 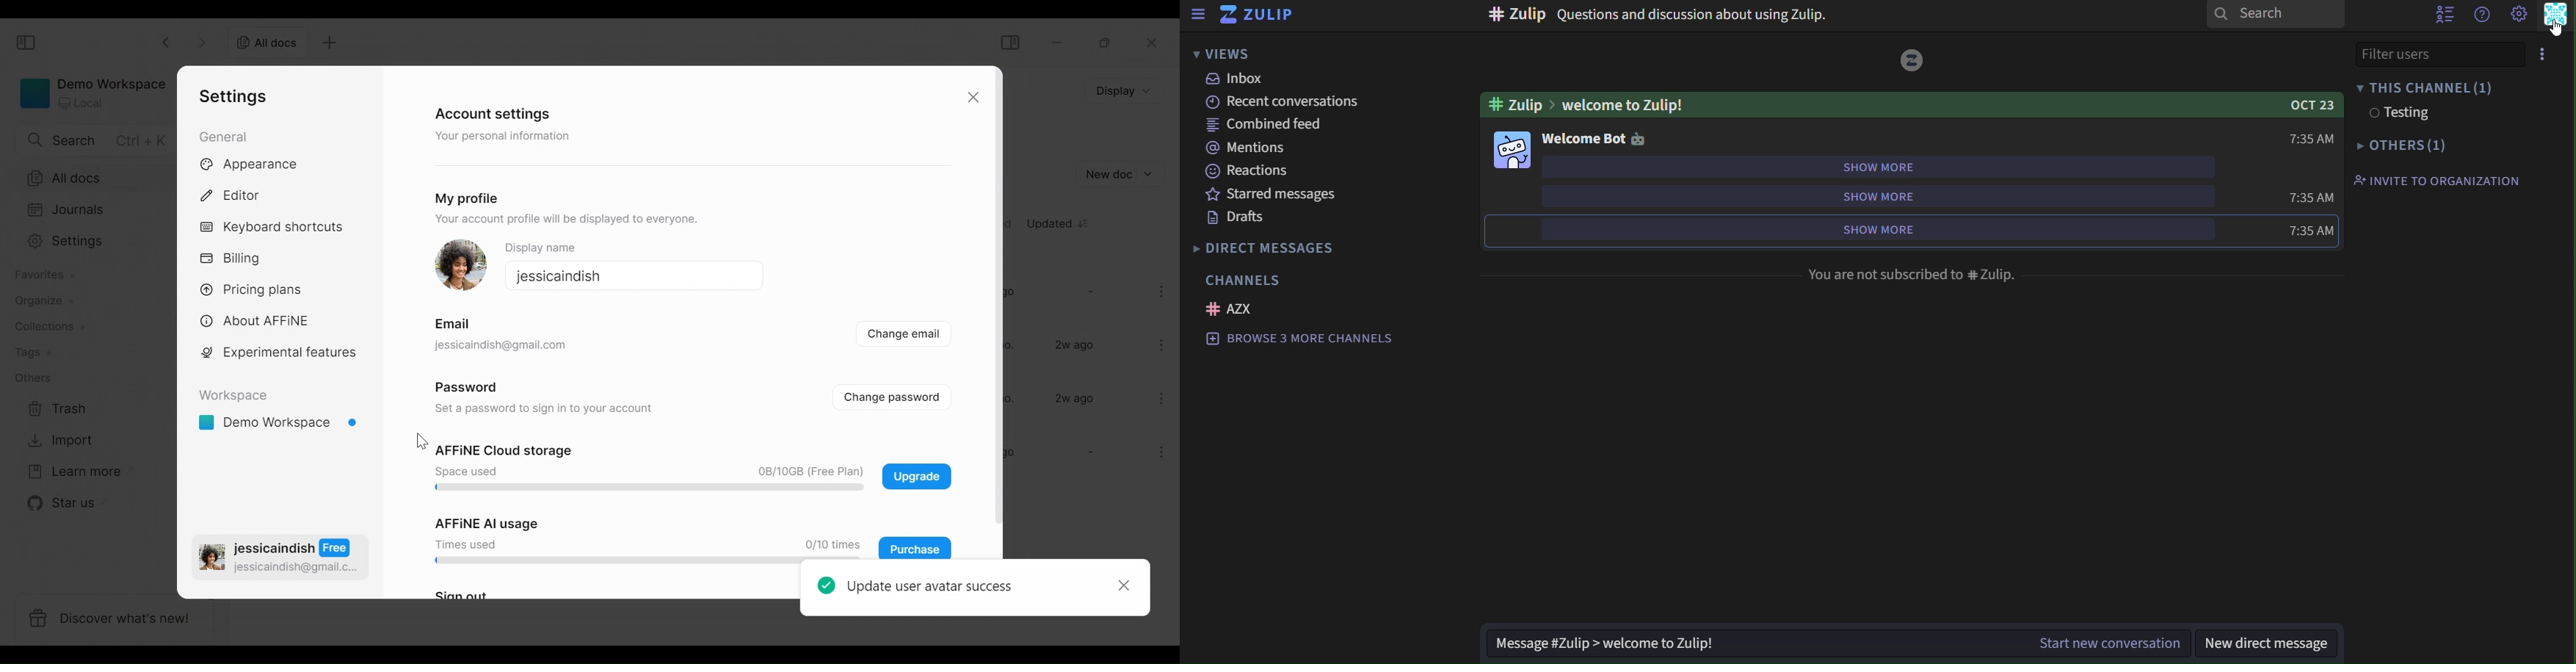 What do you see at coordinates (28, 43) in the screenshot?
I see `Show/Hide Sidebar` at bounding box center [28, 43].